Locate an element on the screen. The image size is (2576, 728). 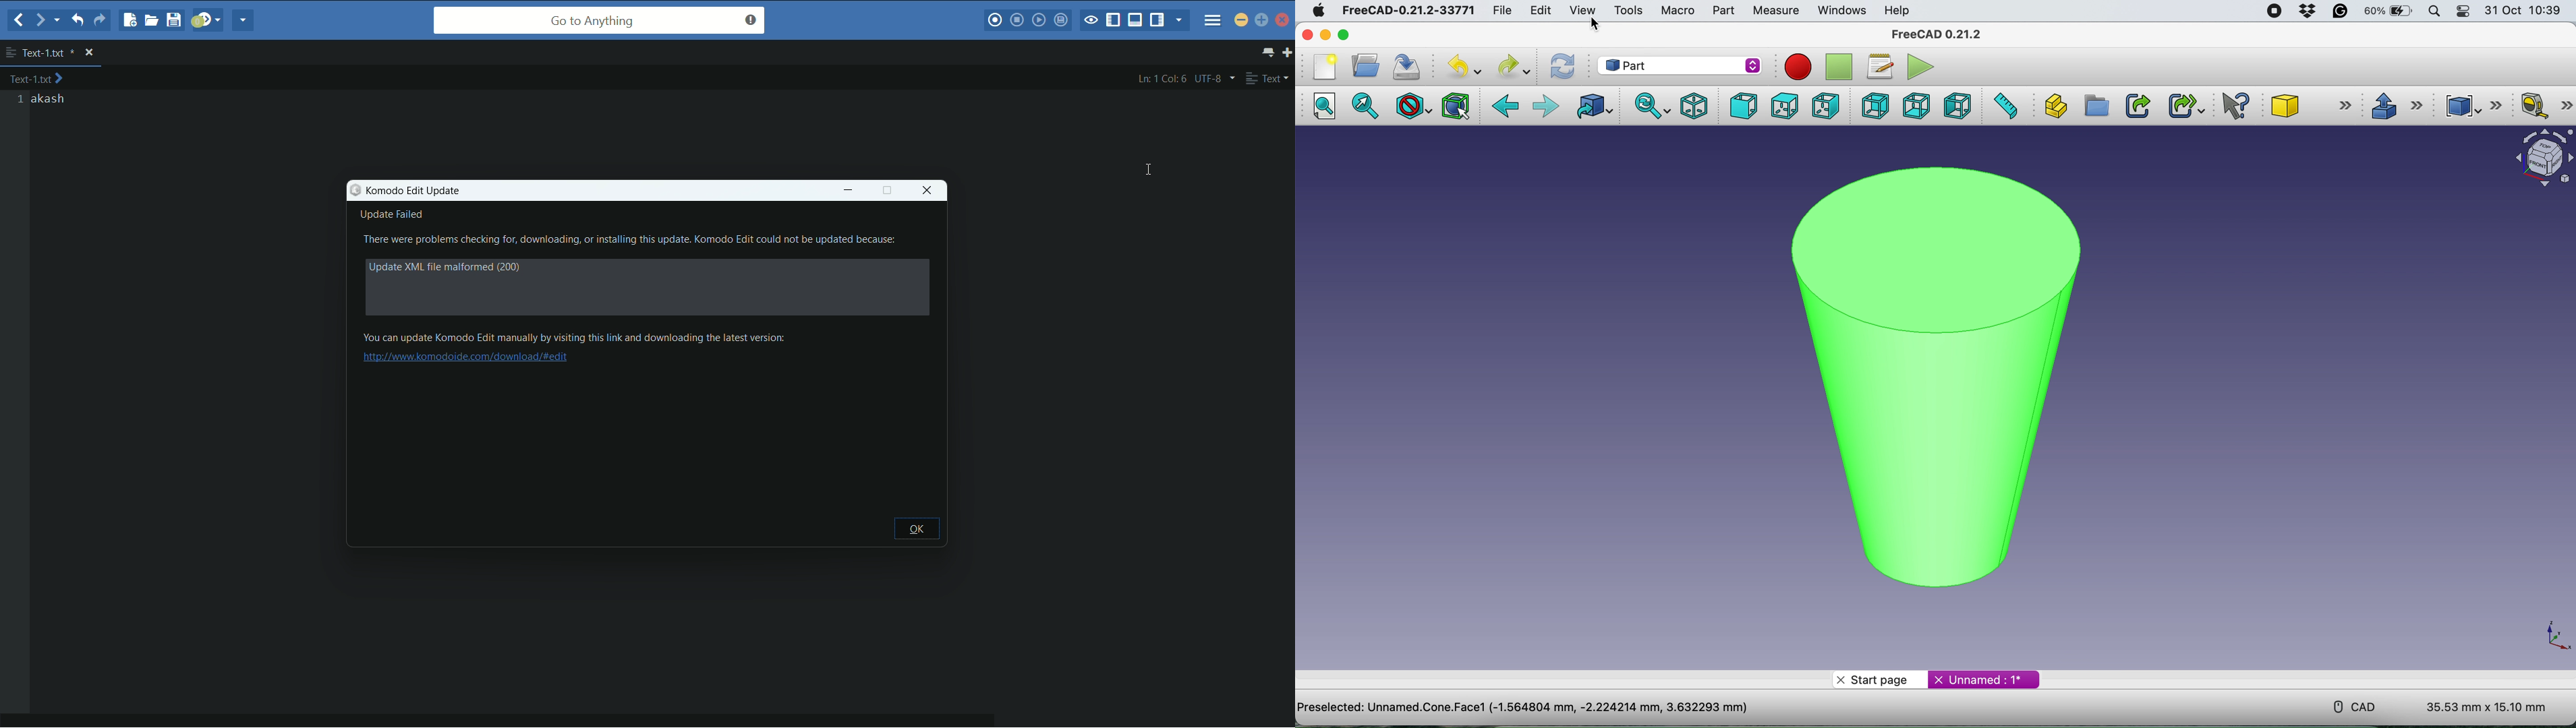
cad is located at coordinates (2348, 706).